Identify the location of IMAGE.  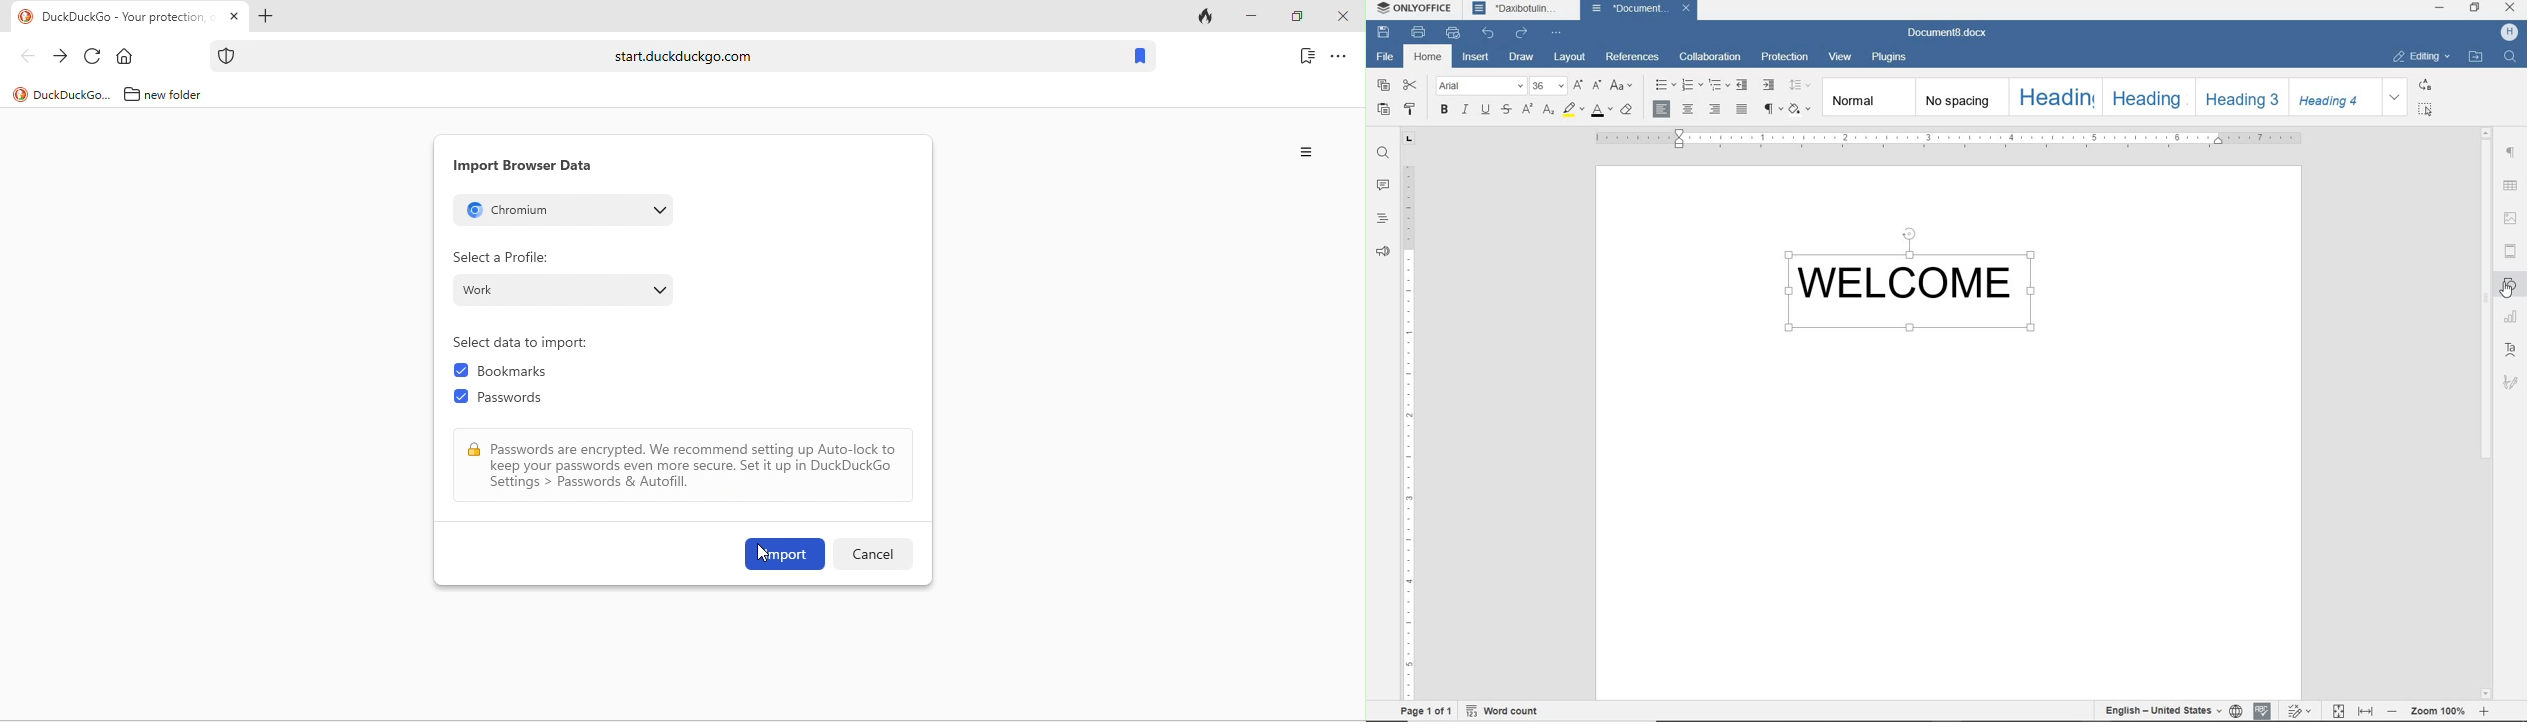
(2512, 218).